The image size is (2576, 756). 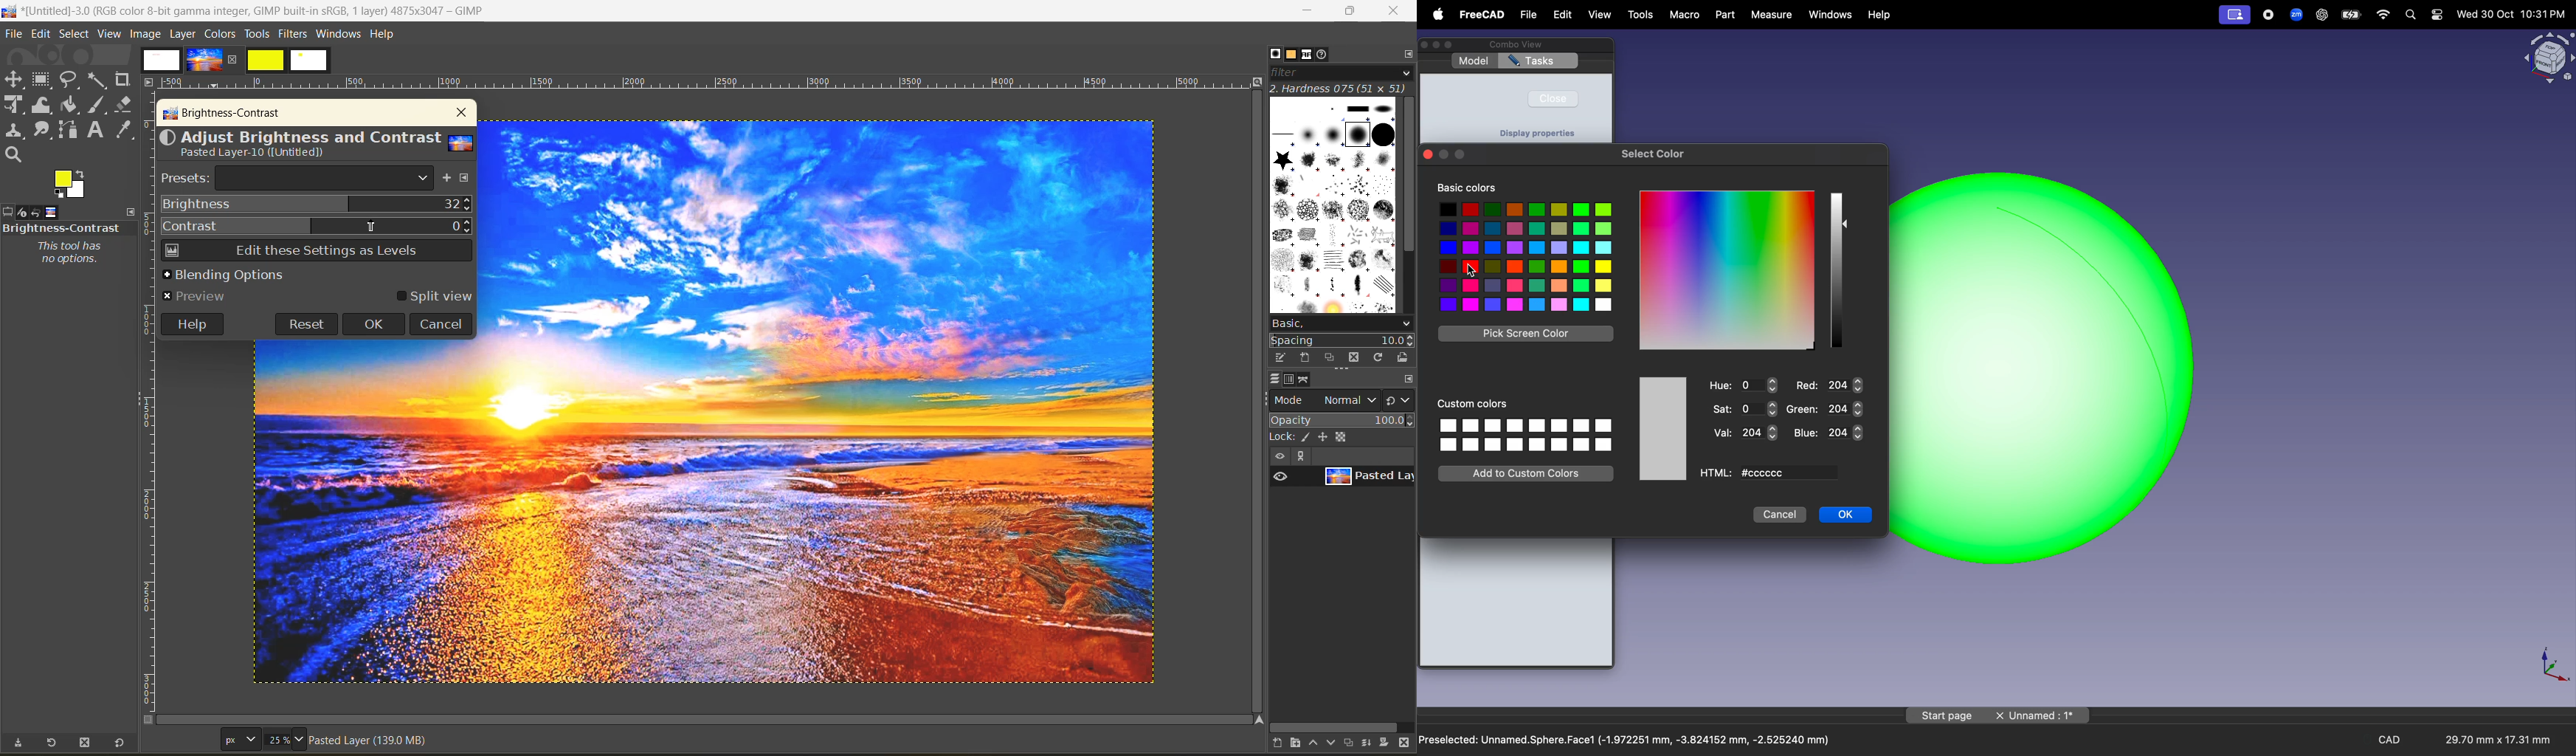 What do you see at coordinates (1881, 16) in the screenshot?
I see `help` at bounding box center [1881, 16].